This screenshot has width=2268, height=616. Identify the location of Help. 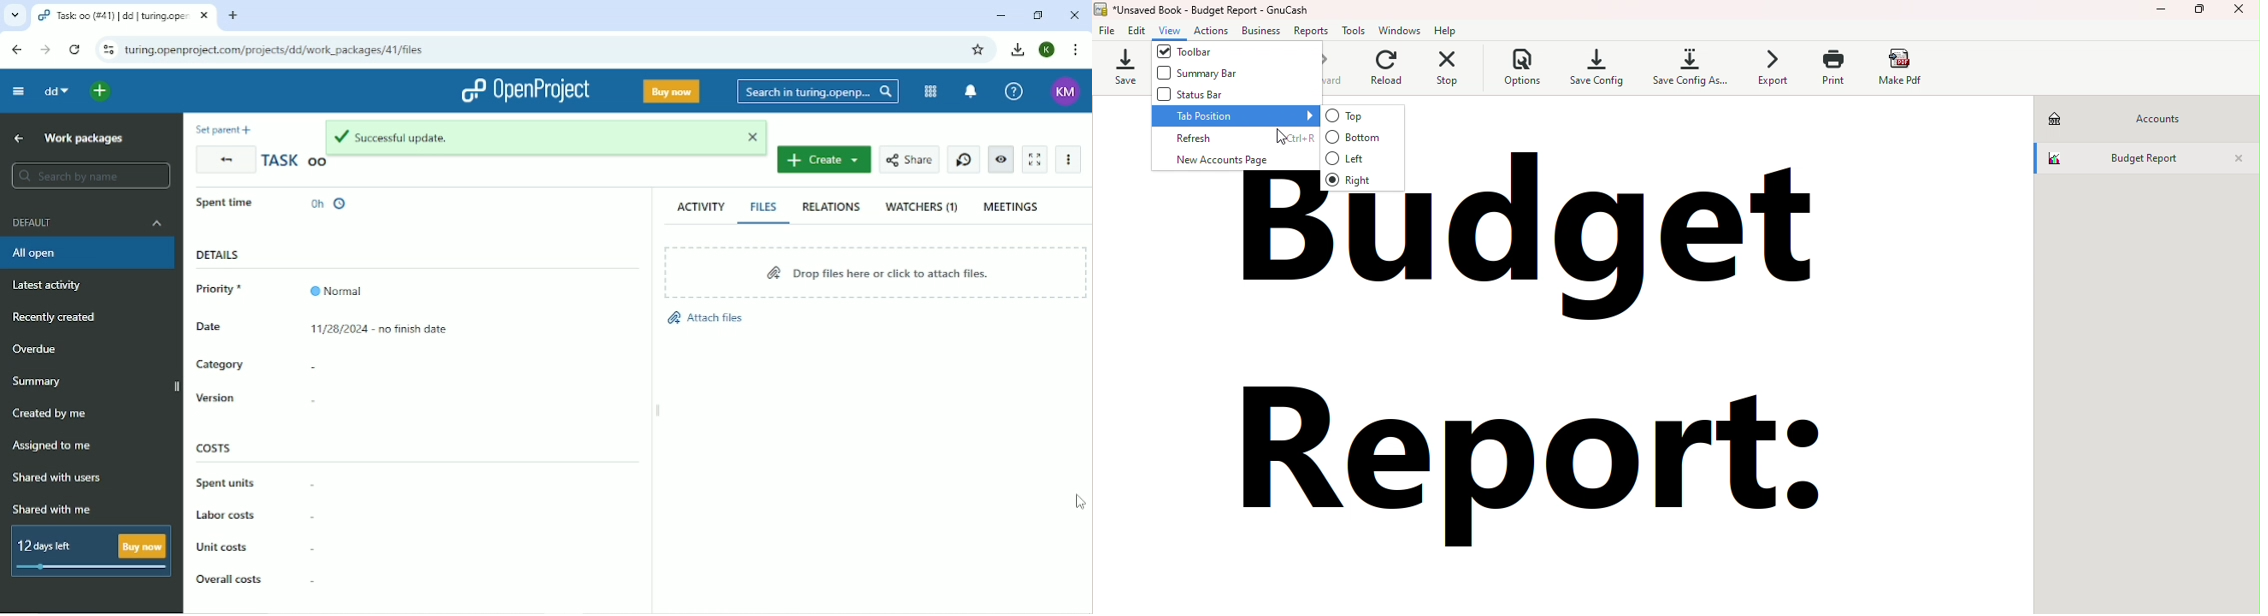
(1014, 90).